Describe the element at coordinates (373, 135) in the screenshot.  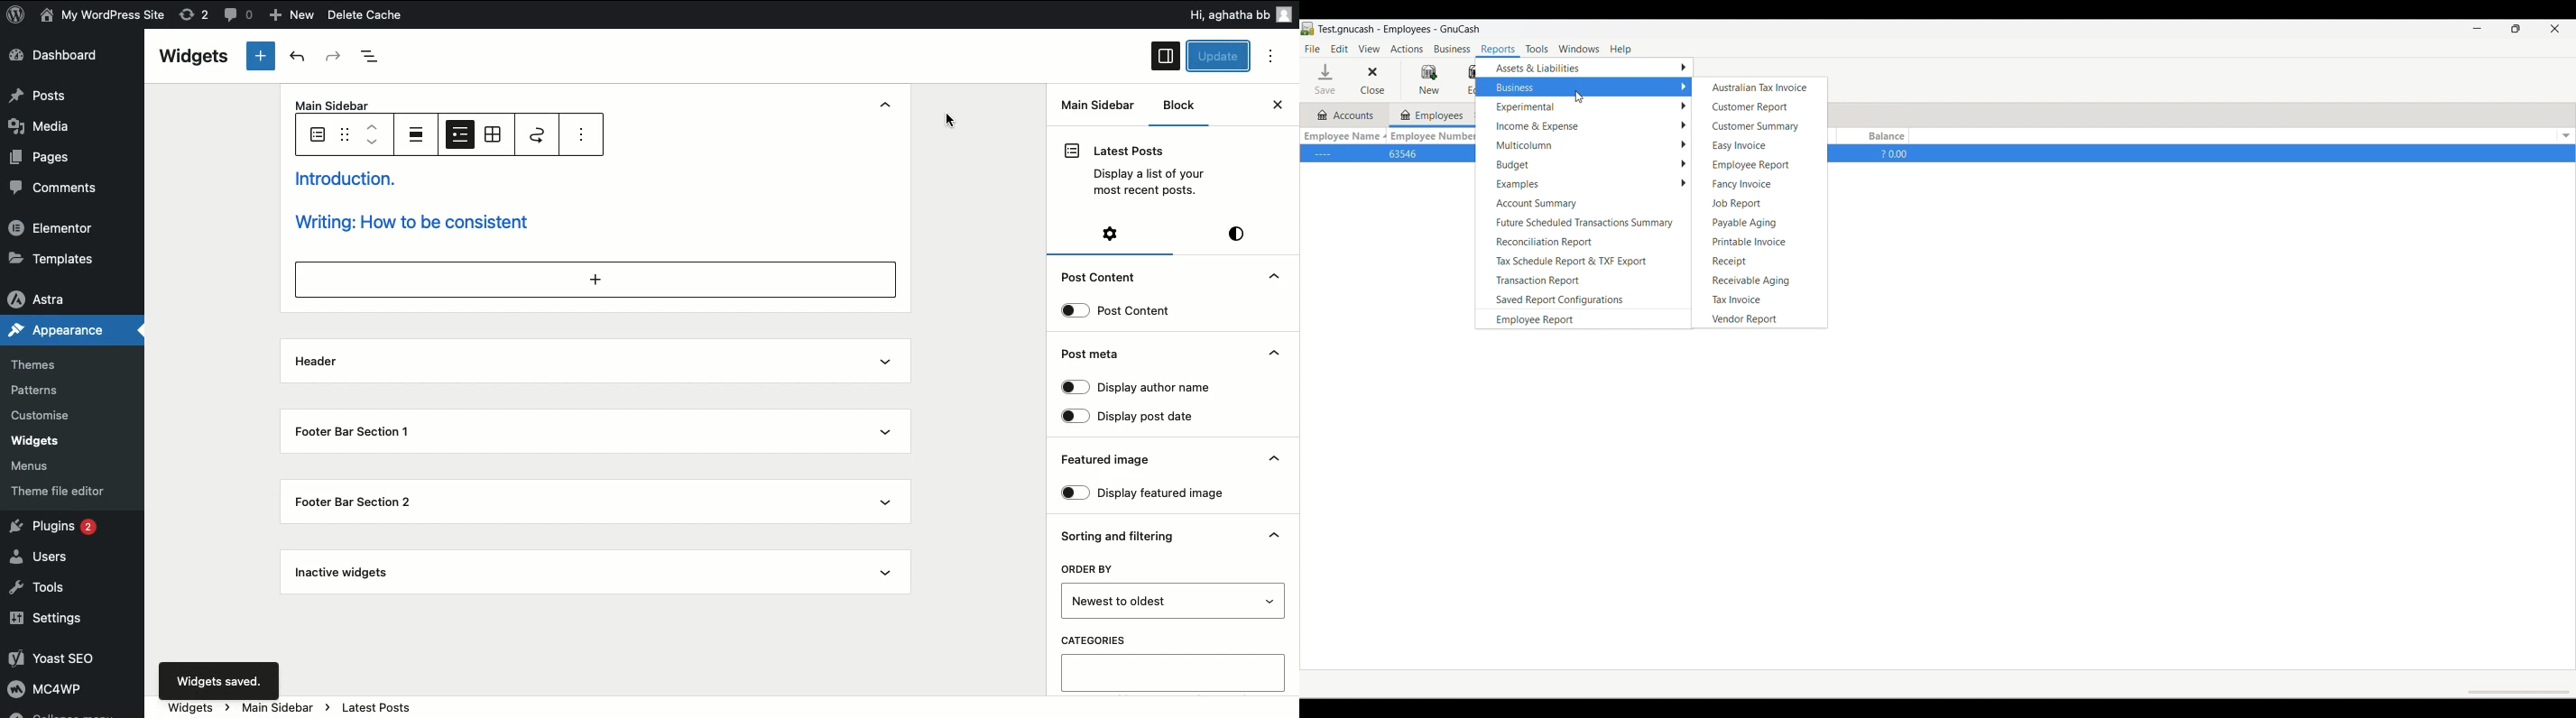
I see `Move up down` at that location.